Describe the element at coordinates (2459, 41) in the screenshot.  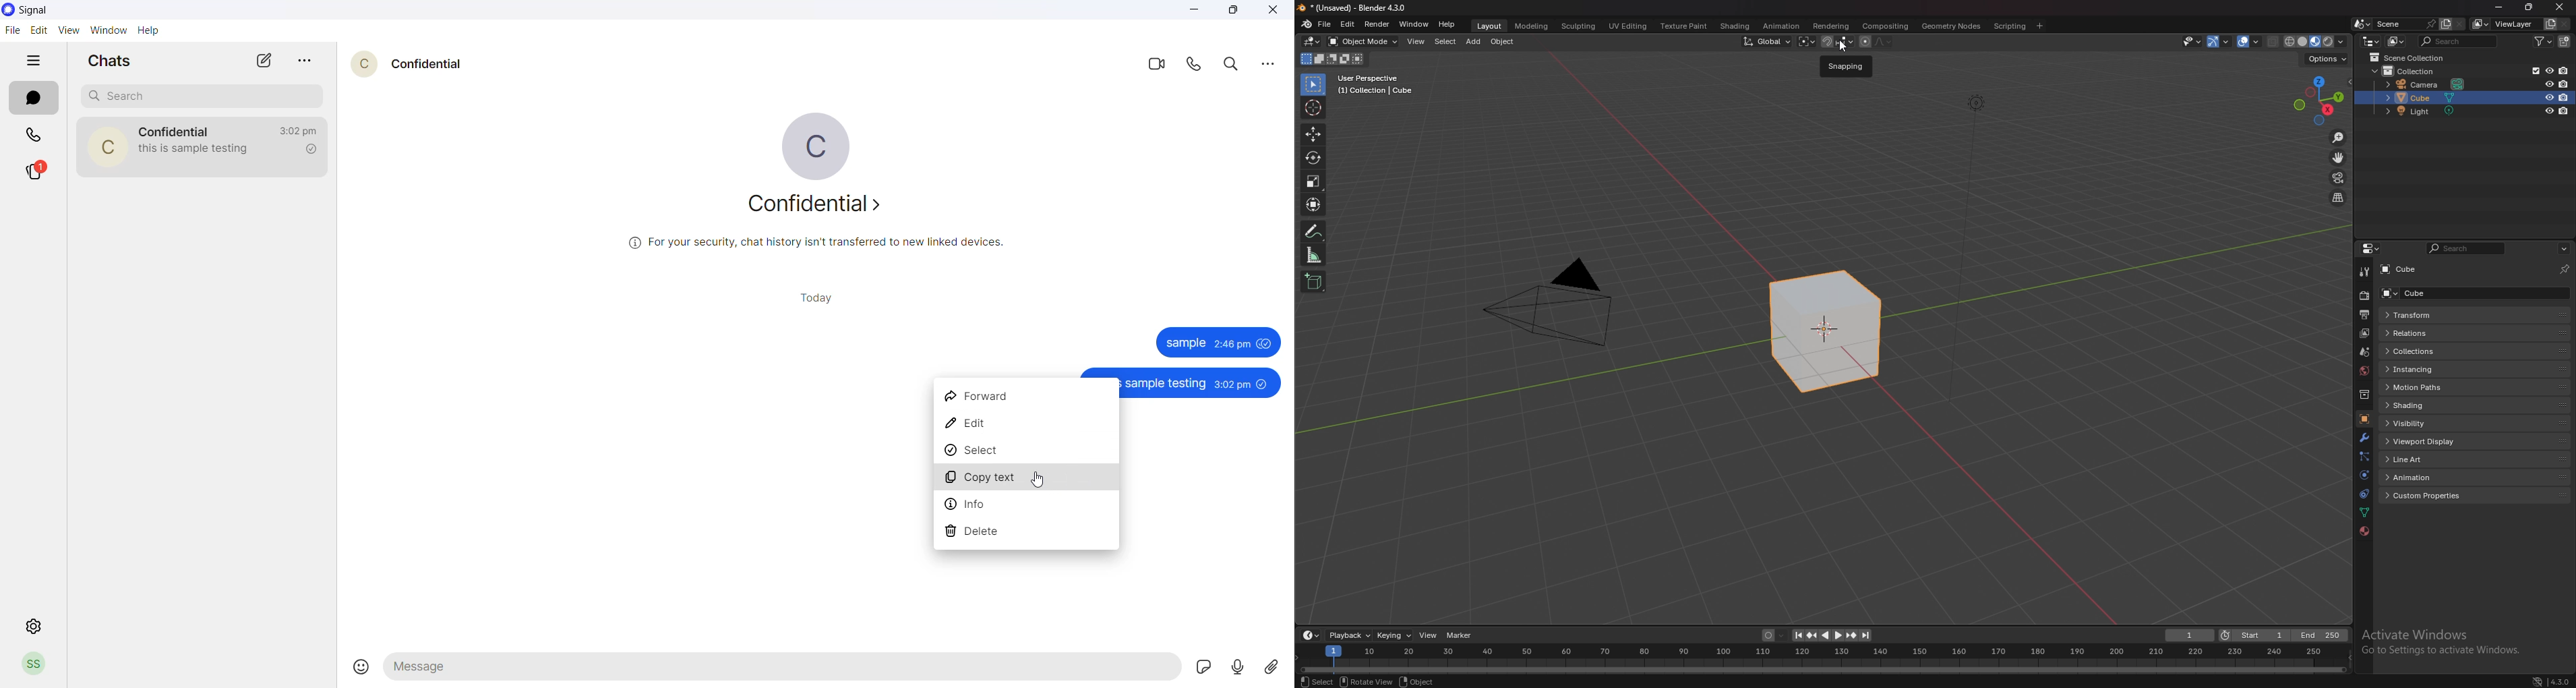
I see `search` at that location.